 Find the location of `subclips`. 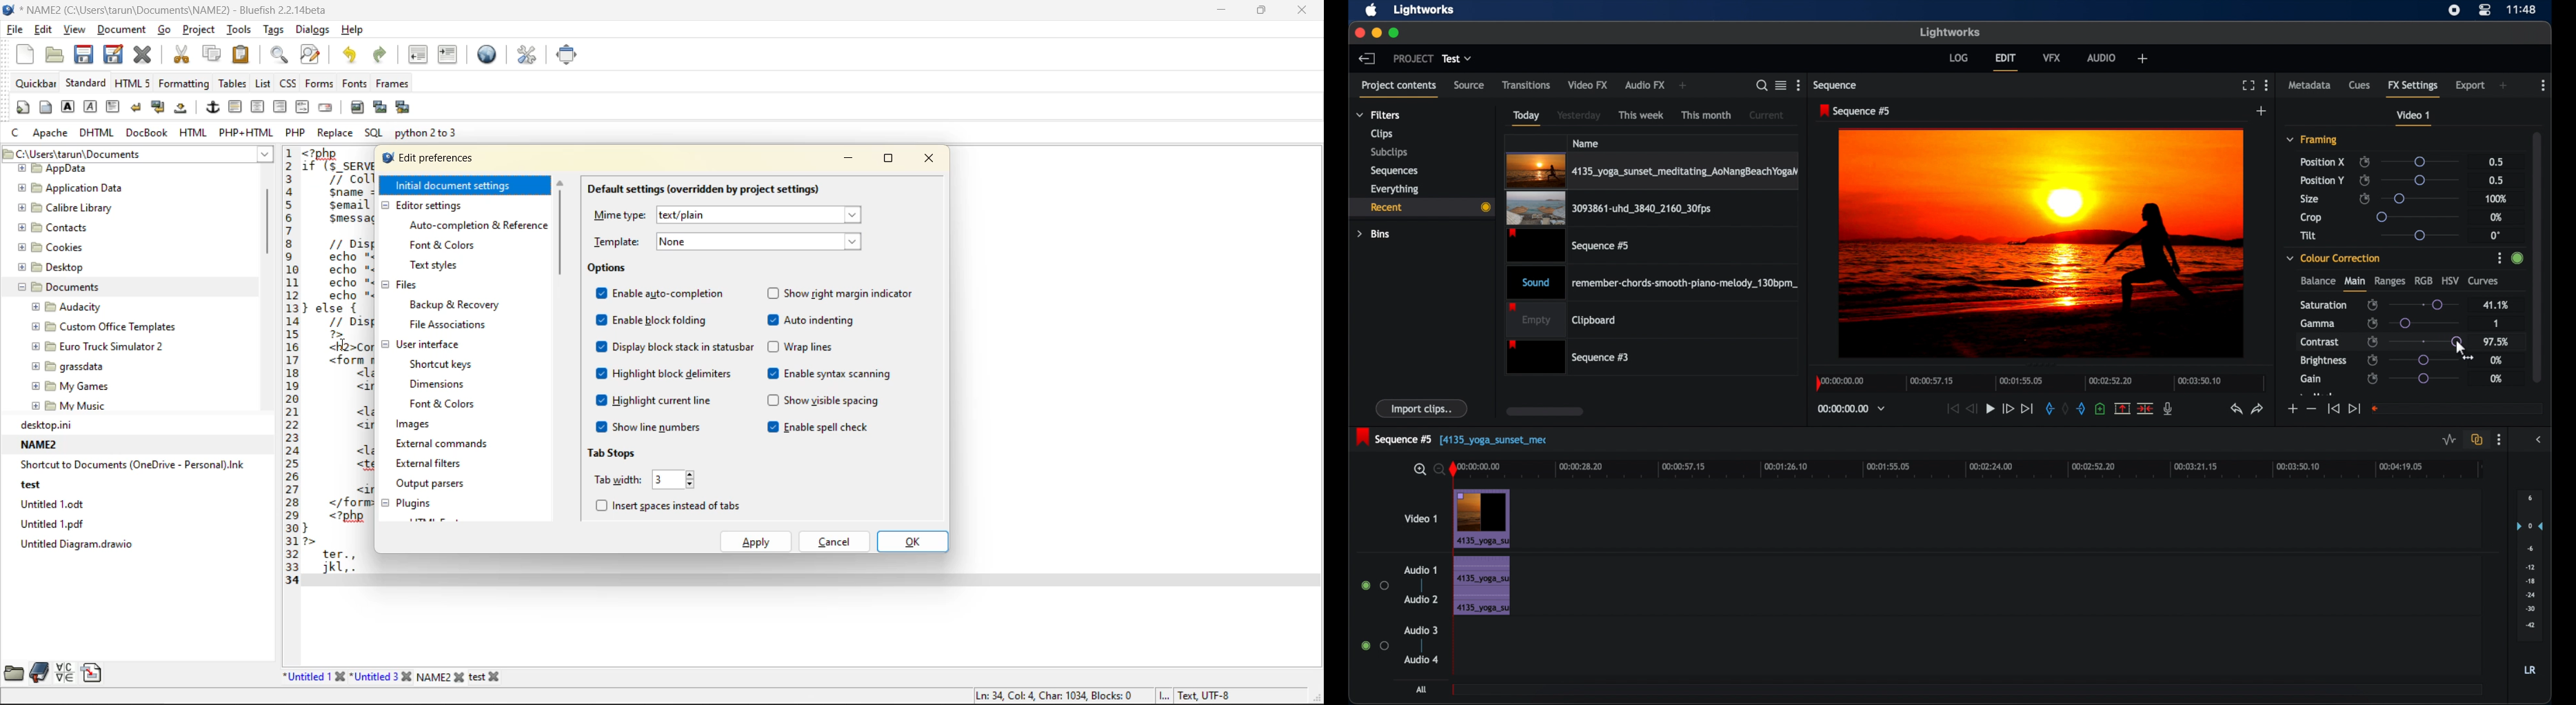

subclips is located at coordinates (1388, 153).